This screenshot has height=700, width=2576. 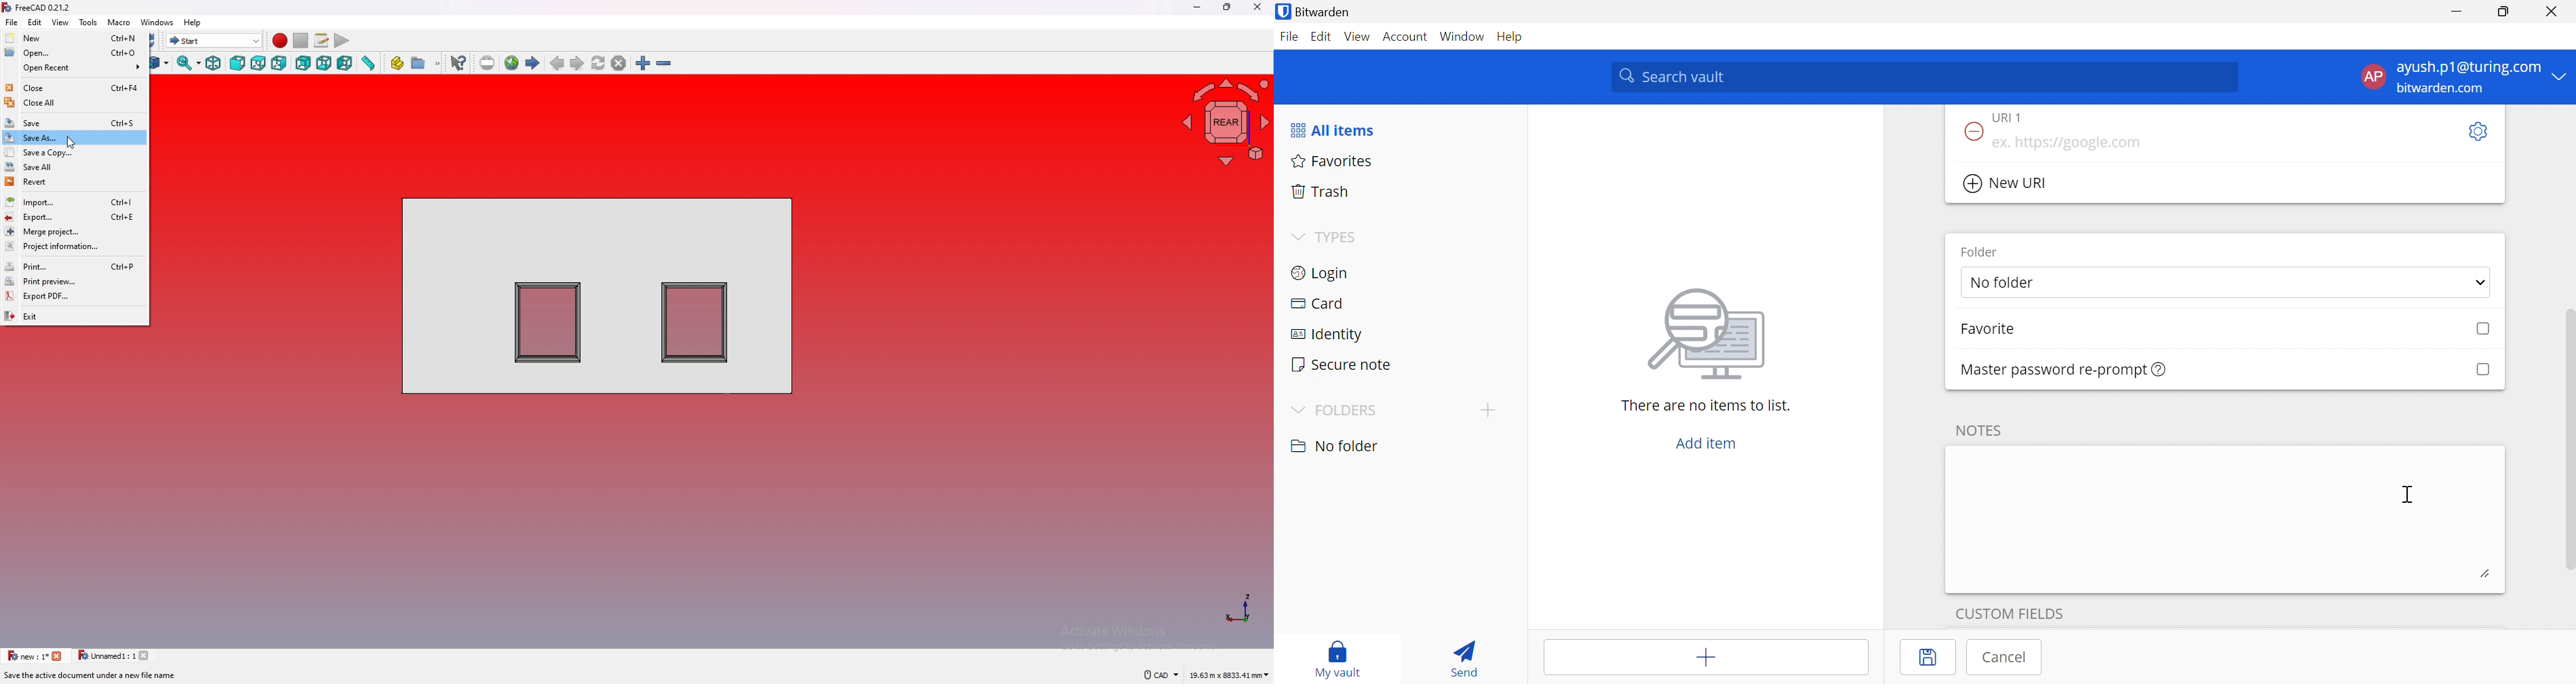 What do you see at coordinates (1289, 36) in the screenshot?
I see `File` at bounding box center [1289, 36].